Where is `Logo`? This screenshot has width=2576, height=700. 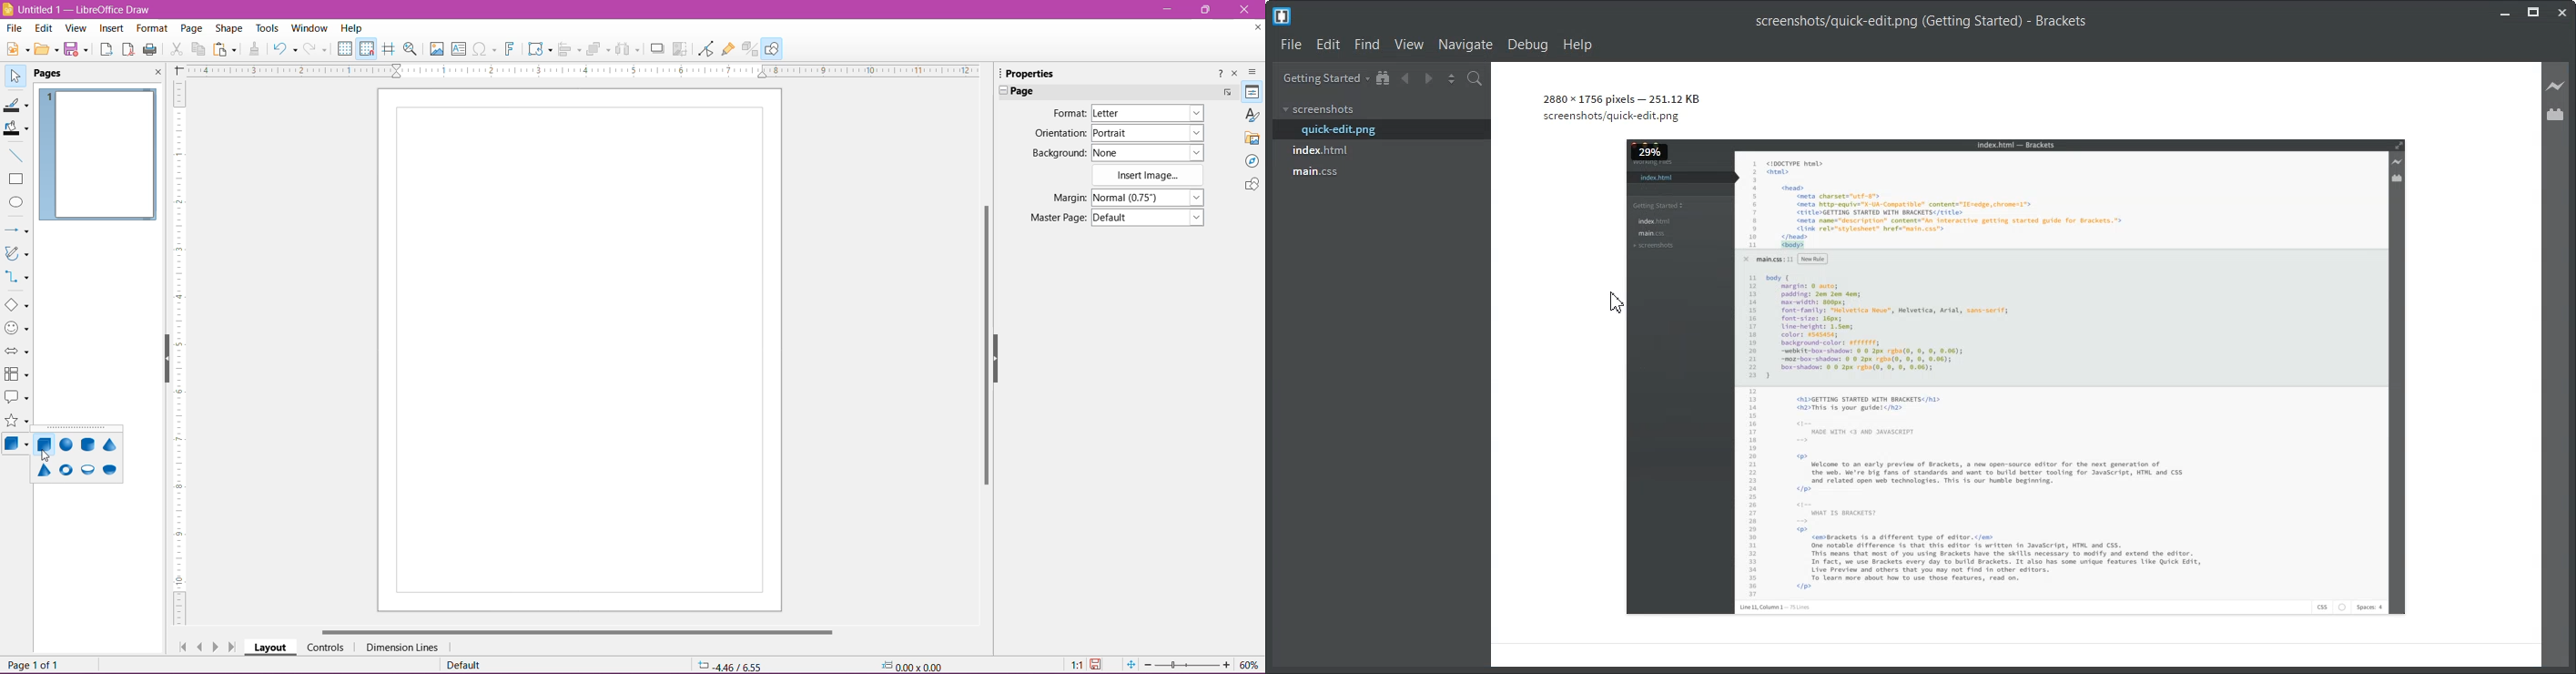
Logo is located at coordinates (1282, 15).